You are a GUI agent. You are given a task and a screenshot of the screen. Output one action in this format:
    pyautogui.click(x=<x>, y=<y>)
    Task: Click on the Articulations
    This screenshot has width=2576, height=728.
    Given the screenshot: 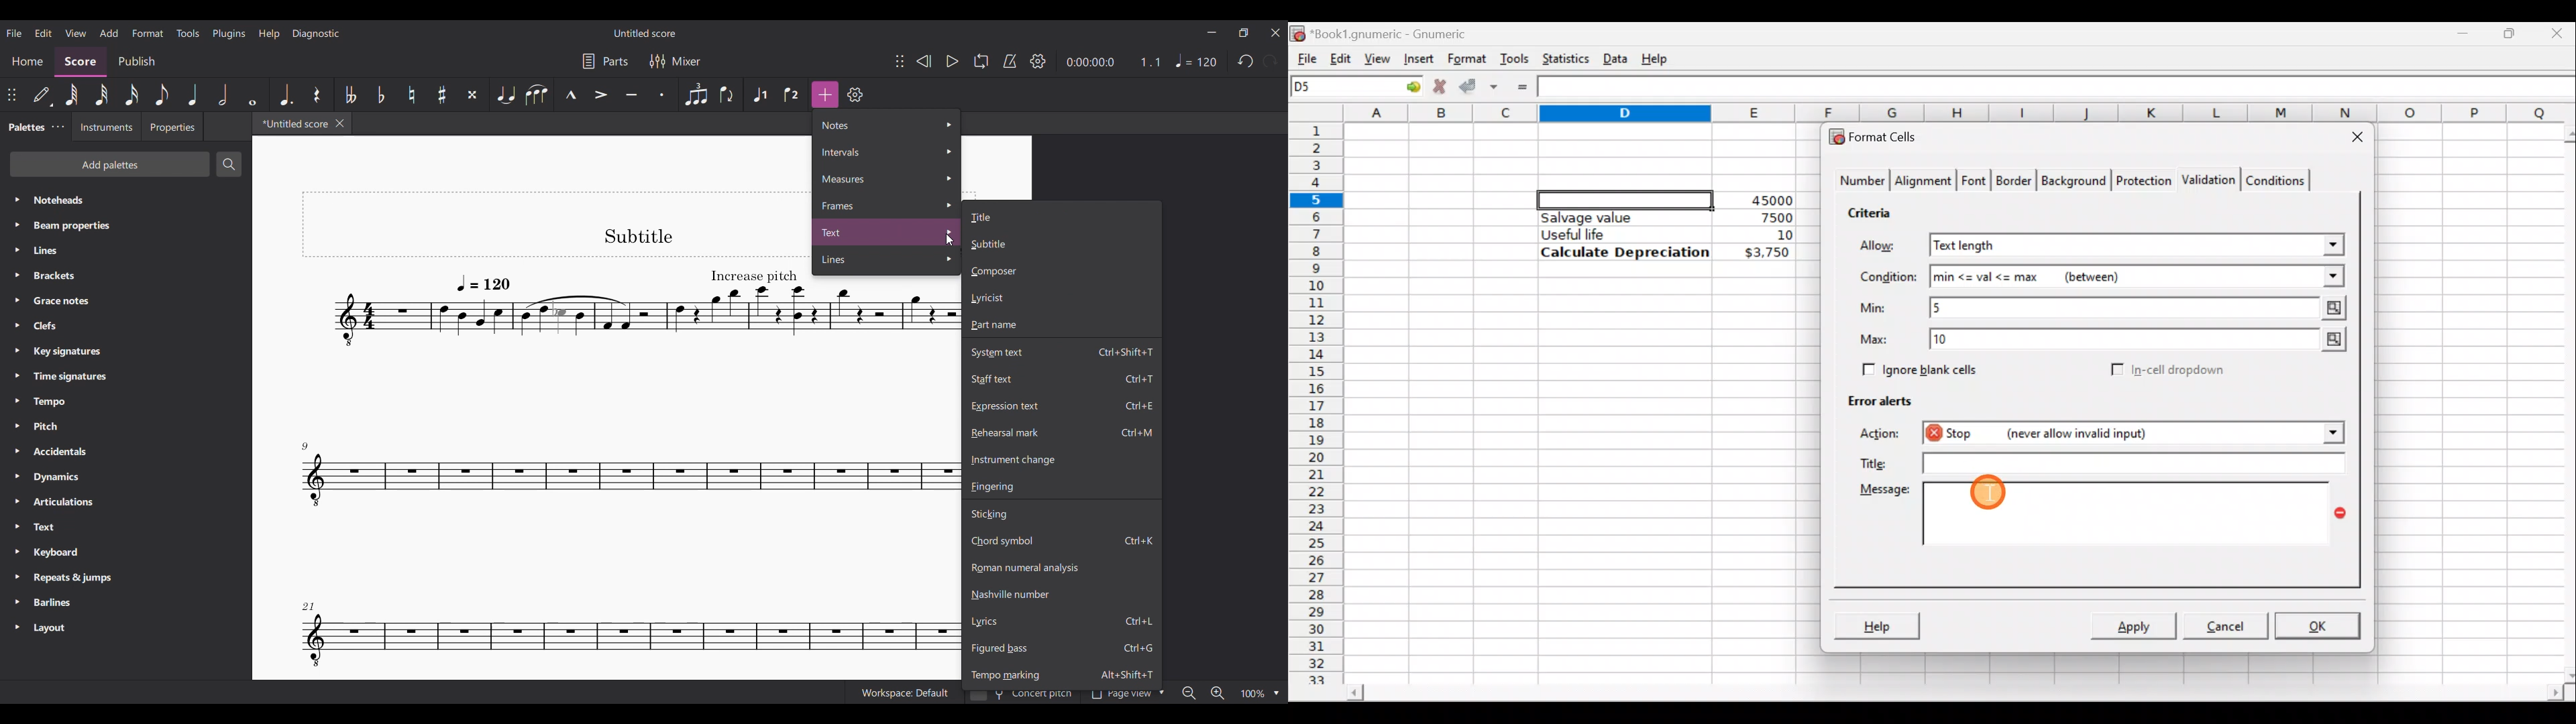 What is the action you would take?
    pyautogui.click(x=127, y=502)
    